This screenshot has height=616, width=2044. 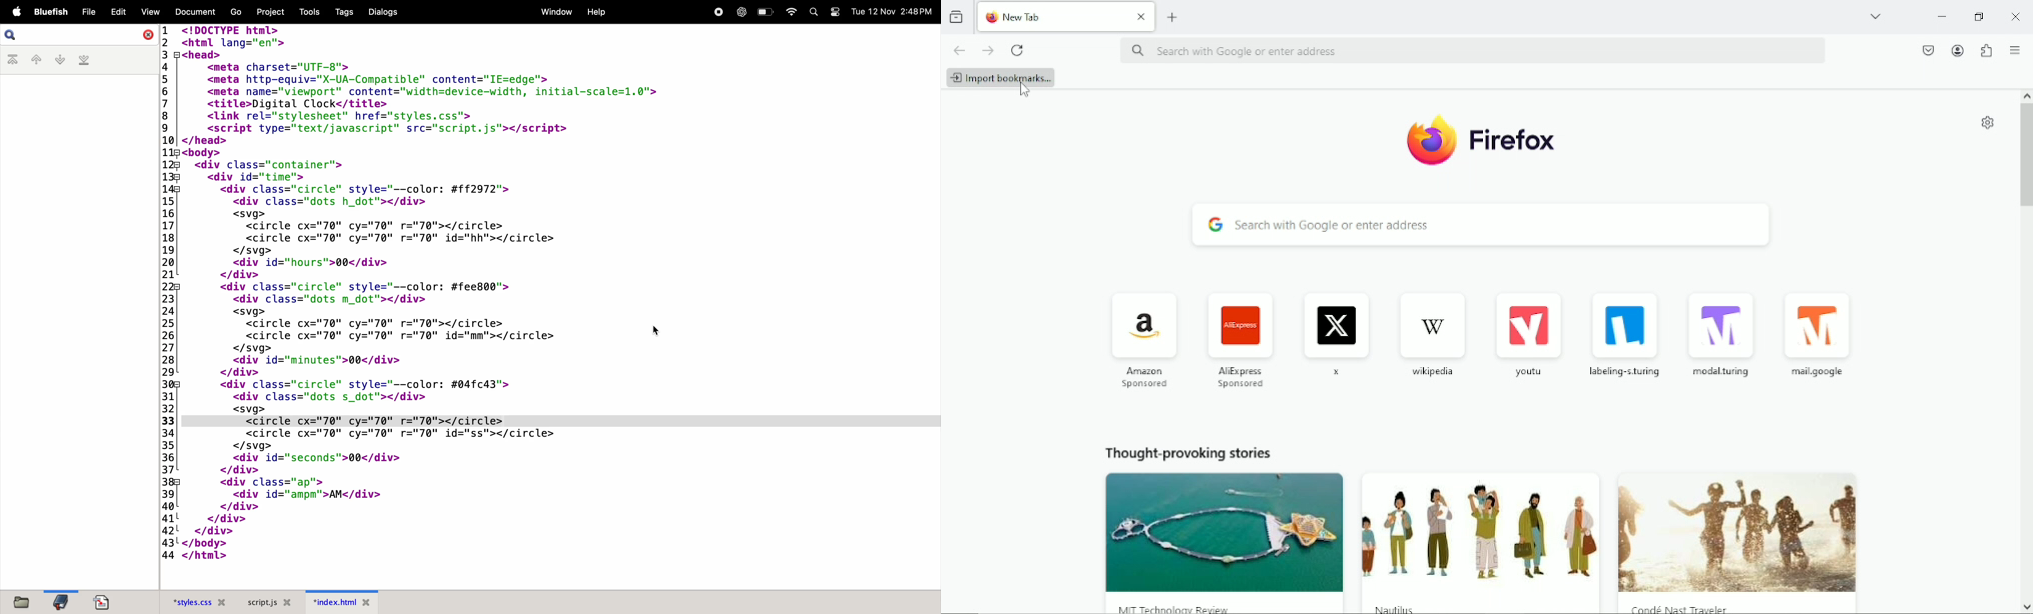 What do you see at coordinates (1018, 49) in the screenshot?
I see `reload current page` at bounding box center [1018, 49].